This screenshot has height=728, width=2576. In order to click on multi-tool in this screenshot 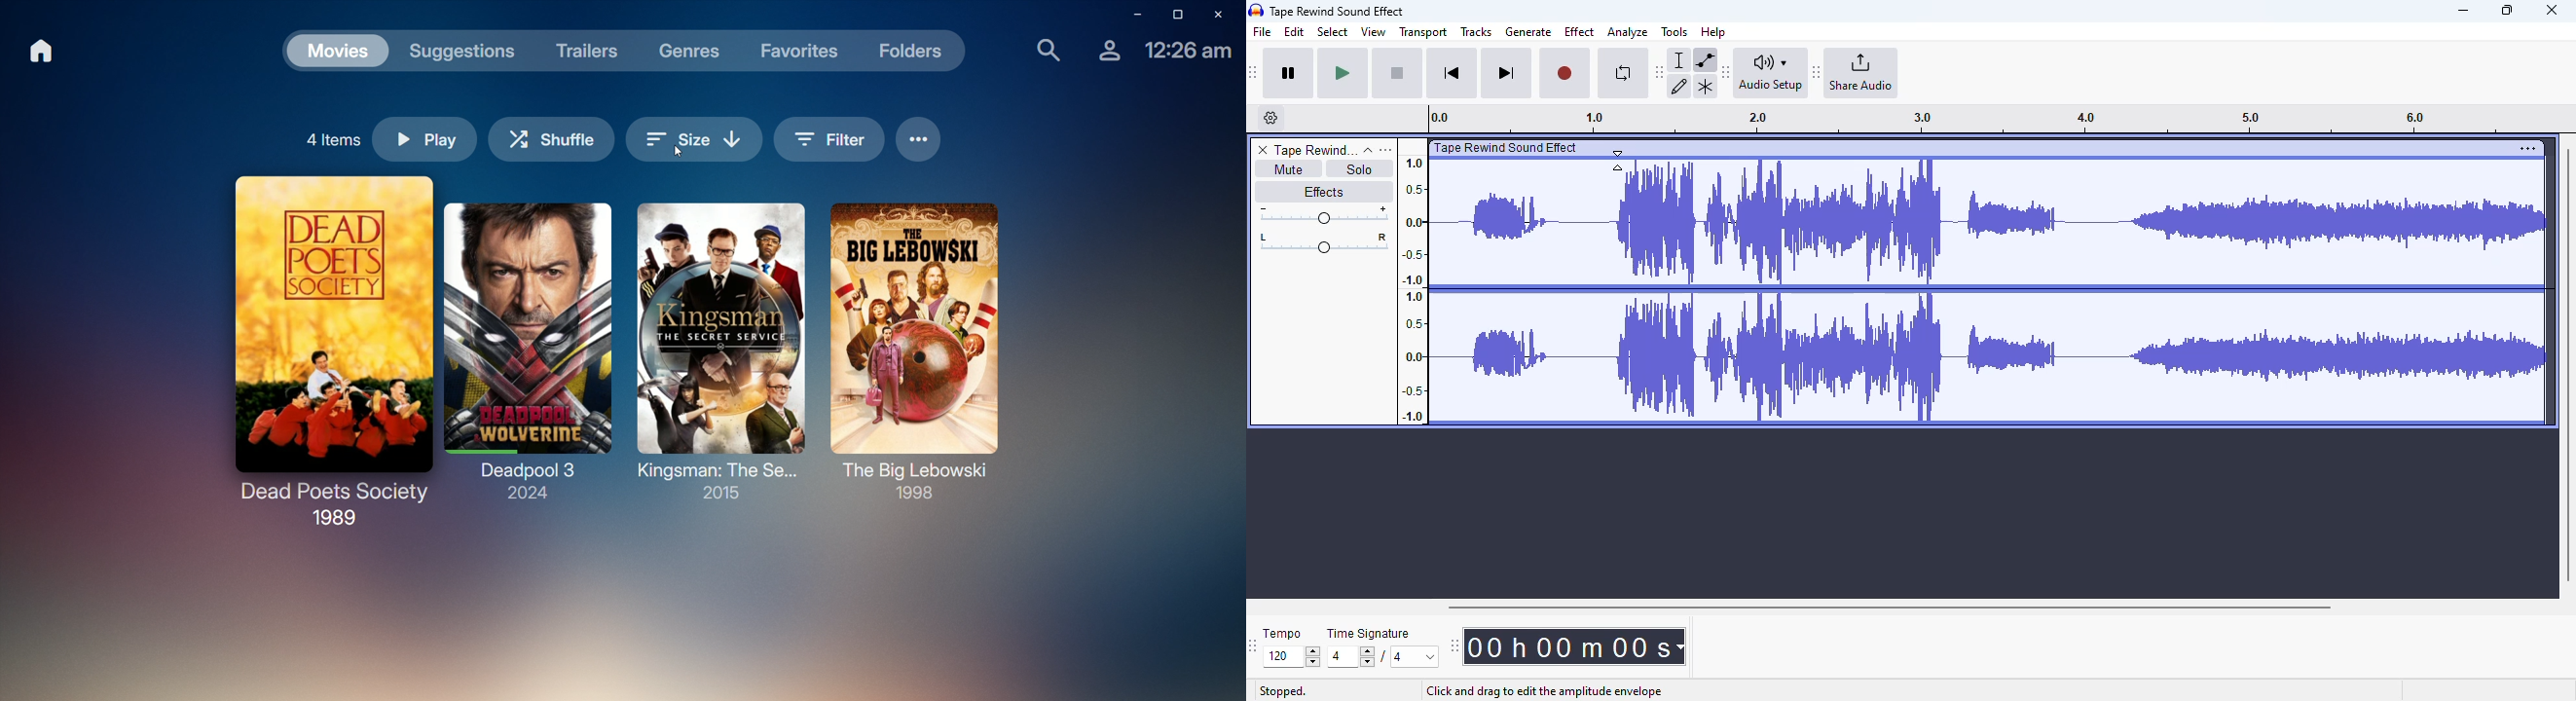, I will do `click(1705, 87)`.